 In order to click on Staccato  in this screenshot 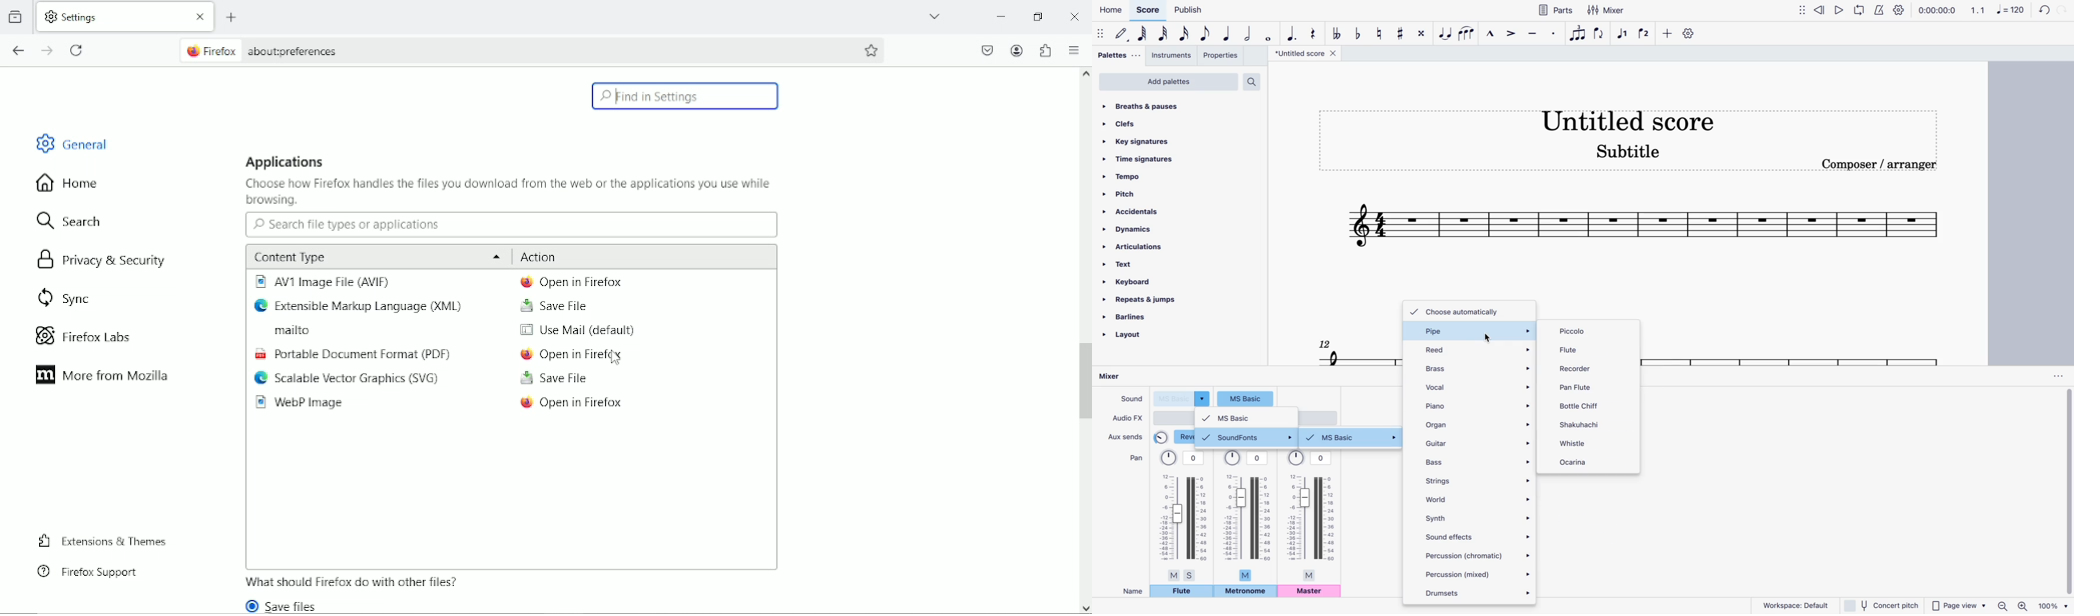, I will do `click(1555, 32)`.